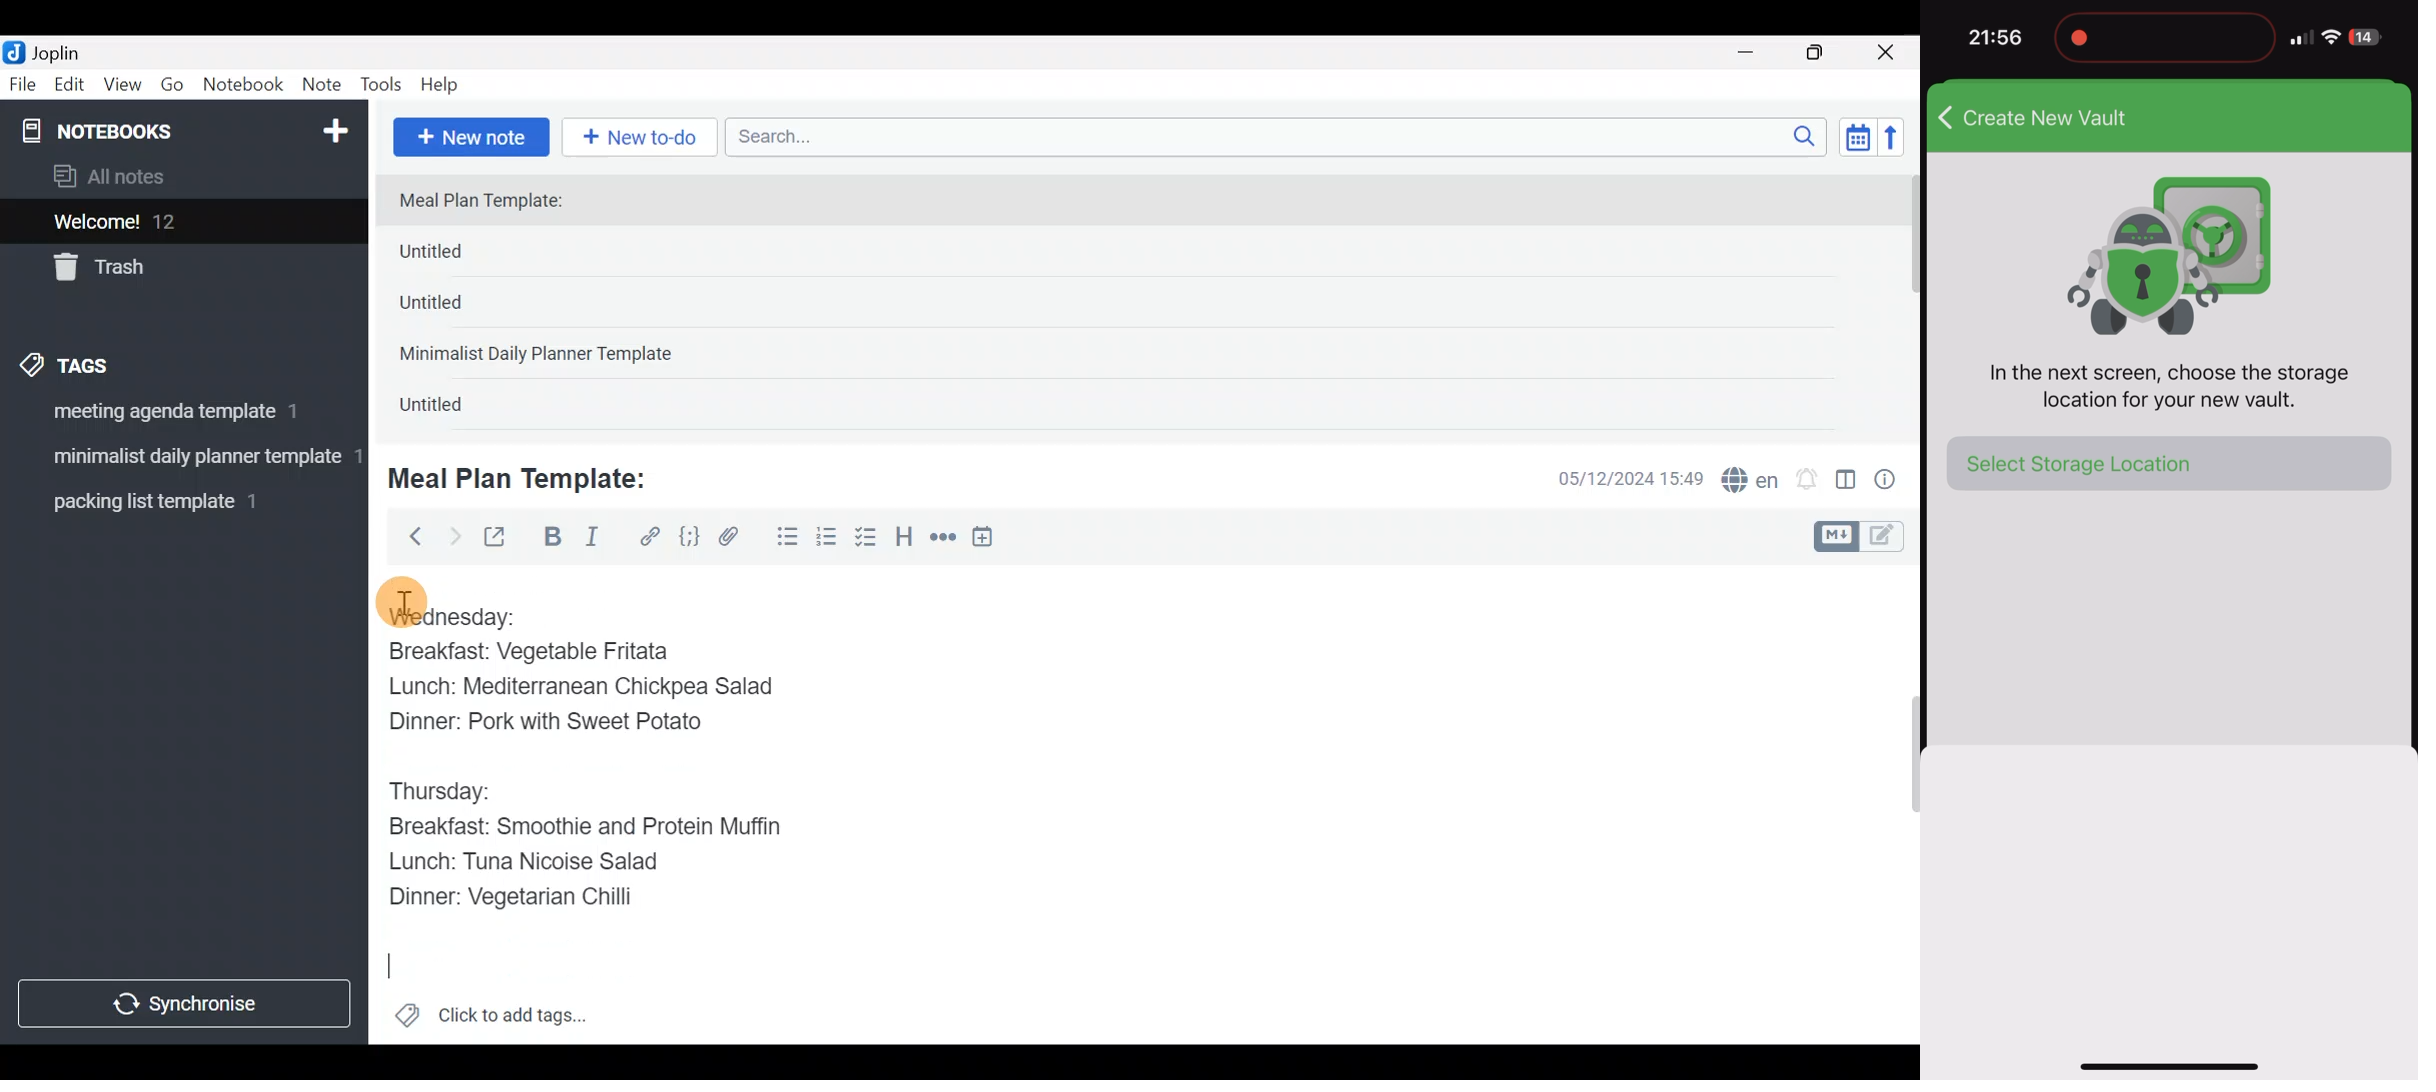 The height and width of the screenshot is (1092, 2436). What do you see at coordinates (590, 541) in the screenshot?
I see `Italic` at bounding box center [590, 541].